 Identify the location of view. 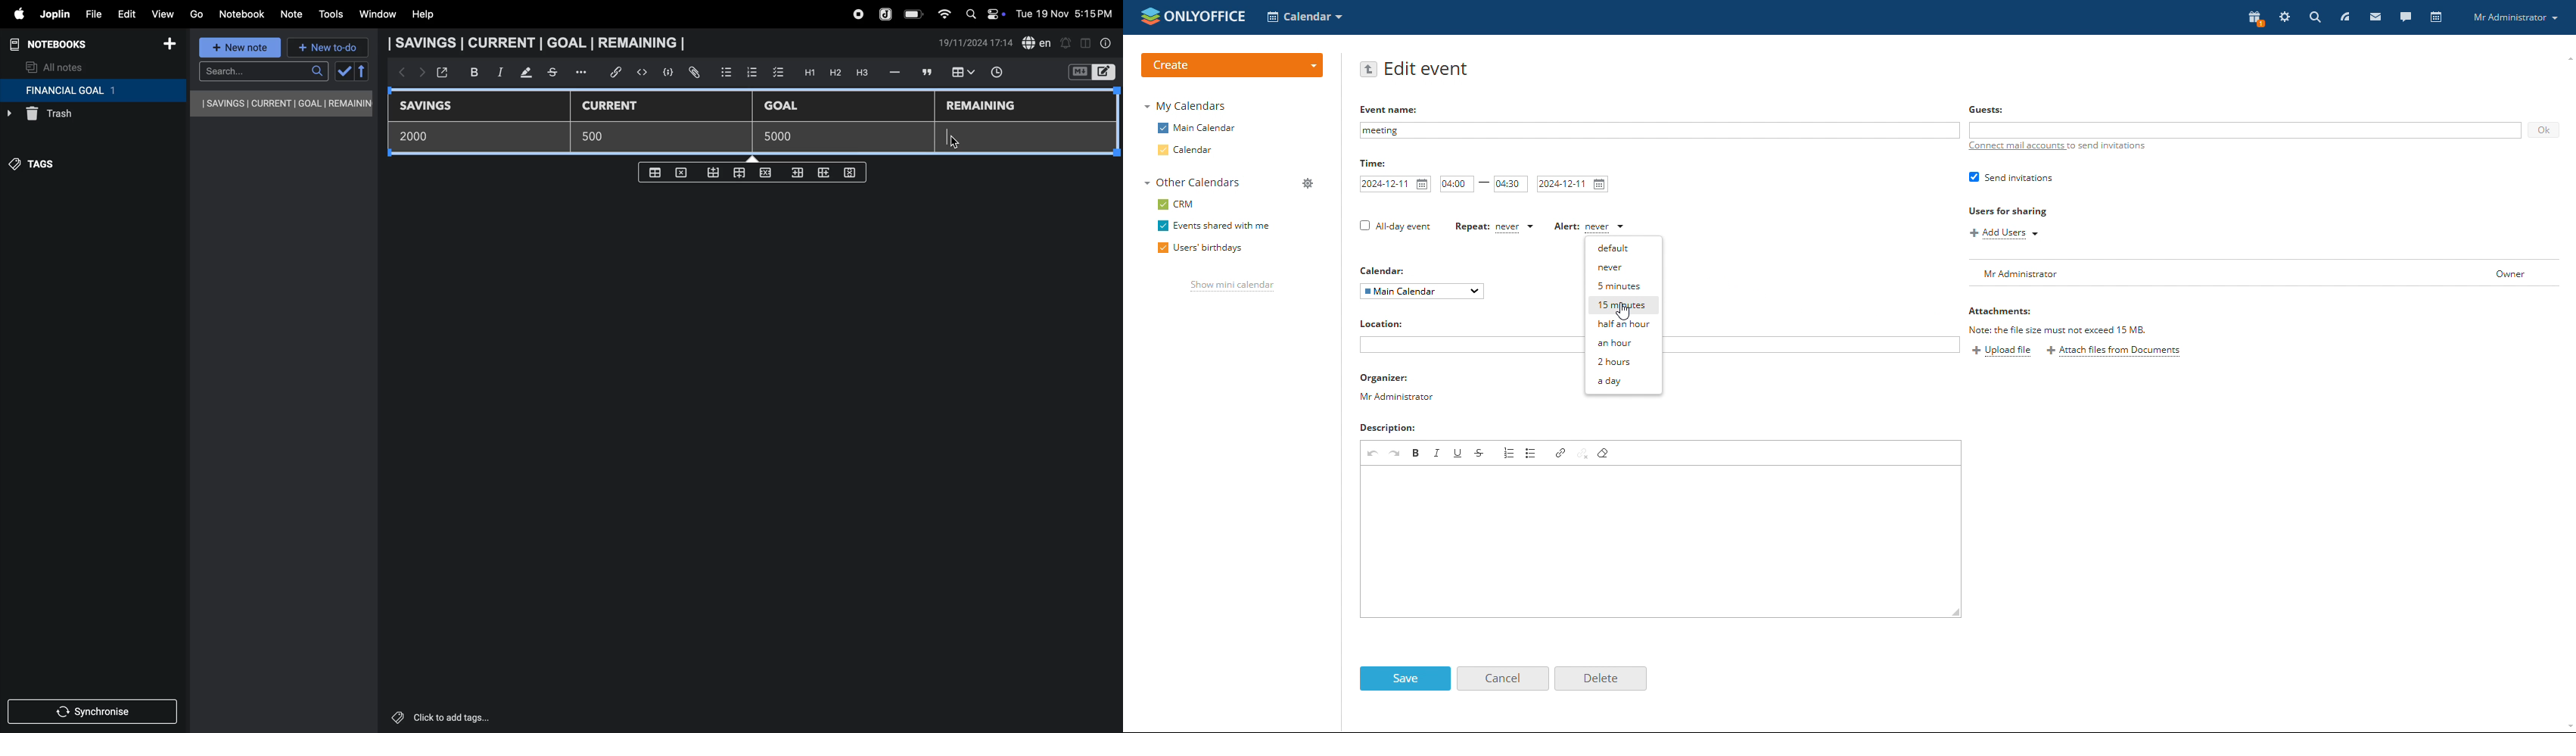
(162, 12).